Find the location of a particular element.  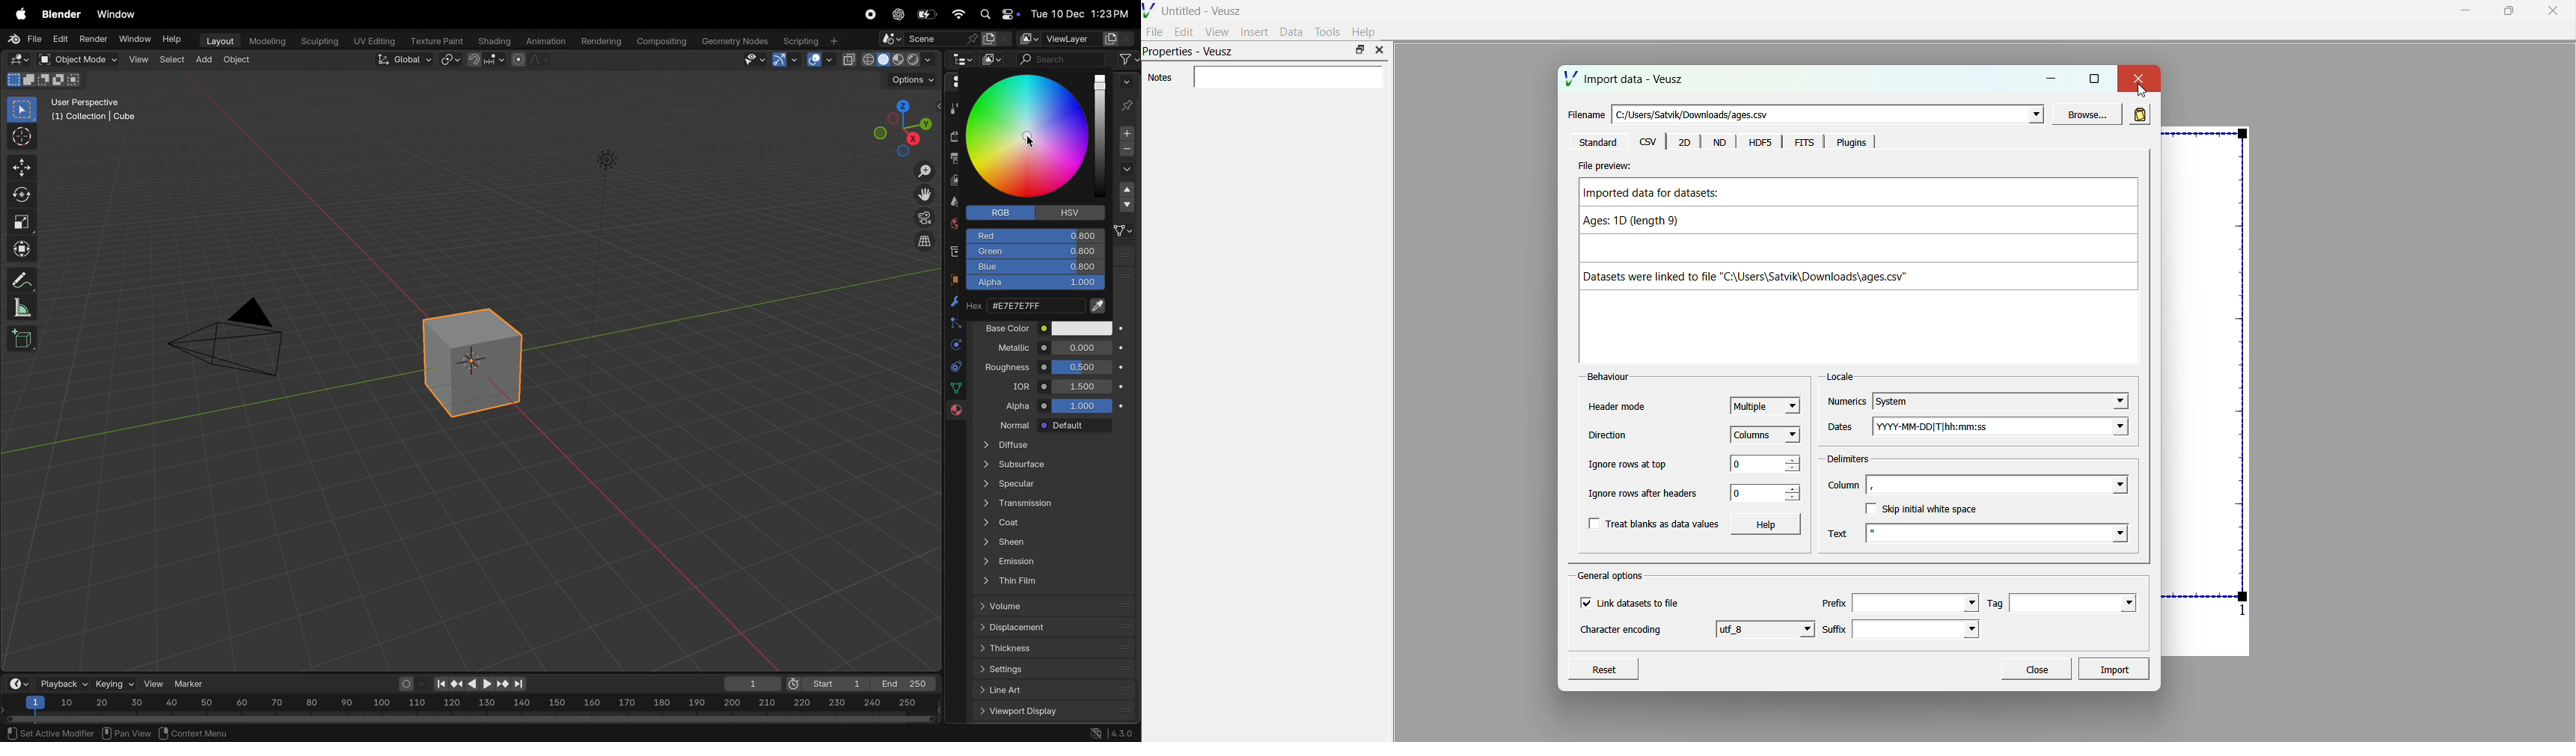

Uv editing is located at coordinates (371, 39).